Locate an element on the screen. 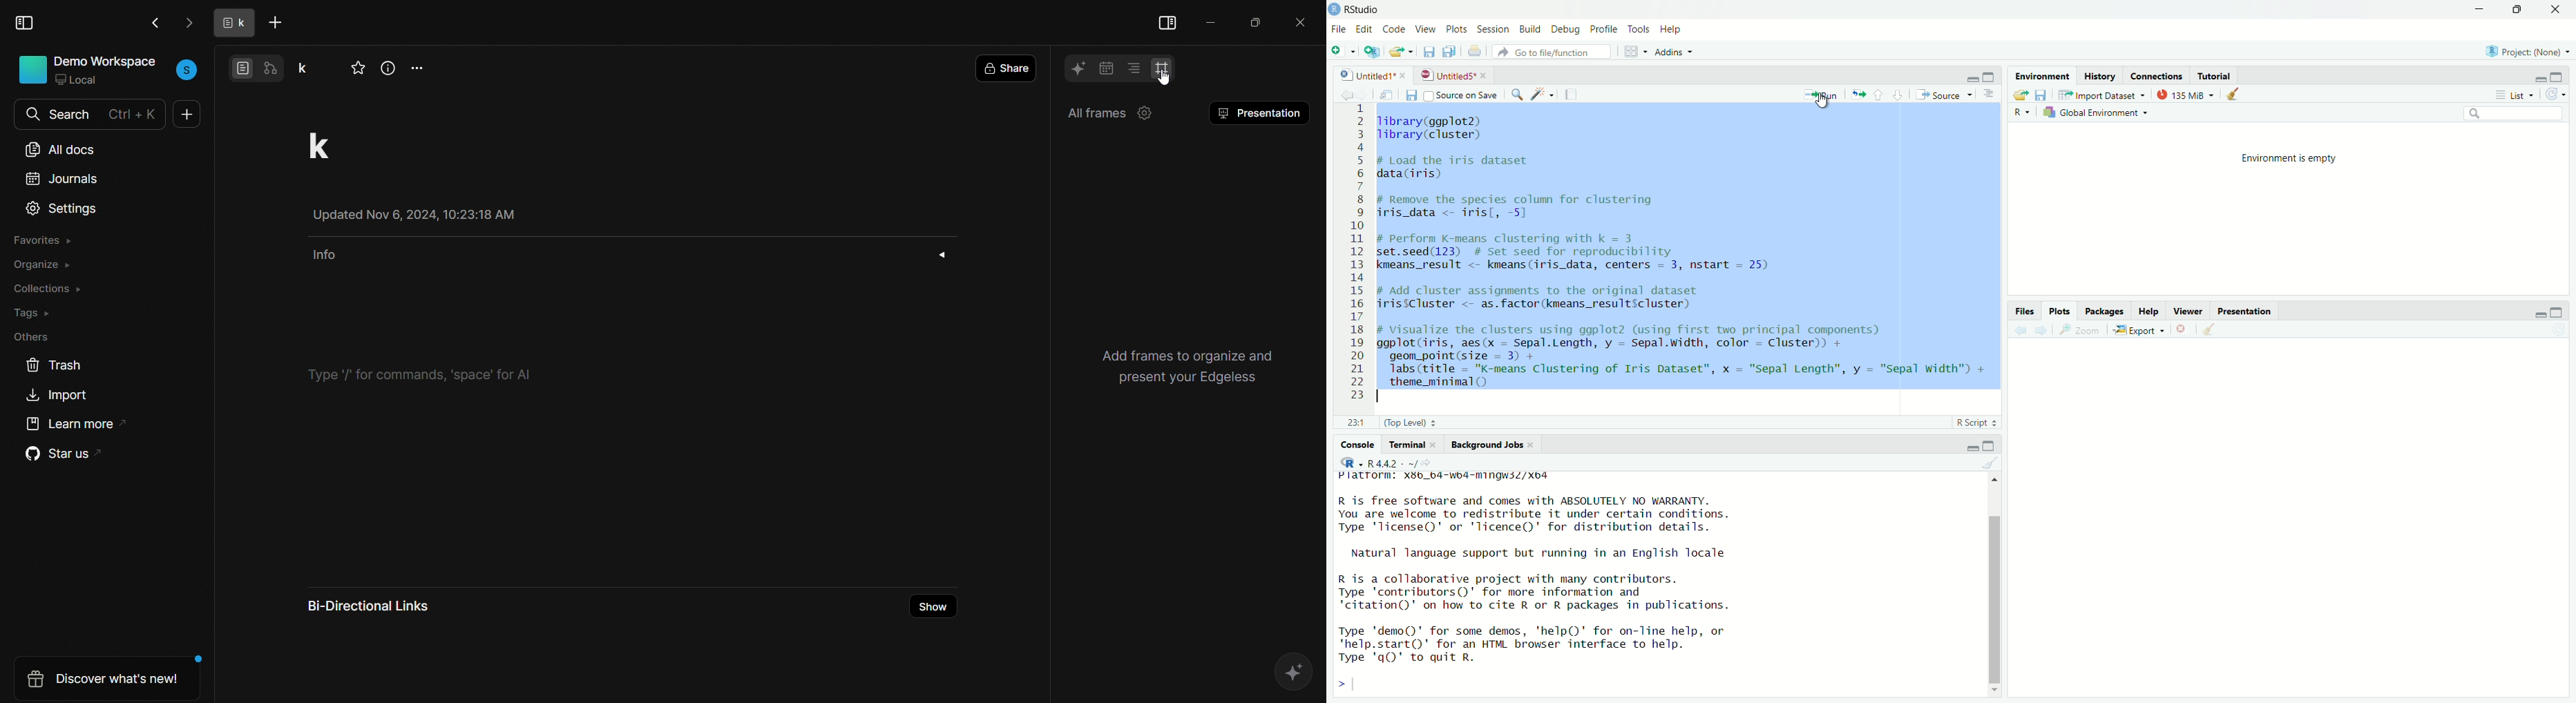 This screenshot has width=2576, height=728. R 1s Tree software and comes with ABSOLUTELY NO WARRANTY.
You are welcome to redistribute it under certain conditions.
Type 'Ticense()' or 'licence()' for distribution details. is located at coordinates (1608, 513).